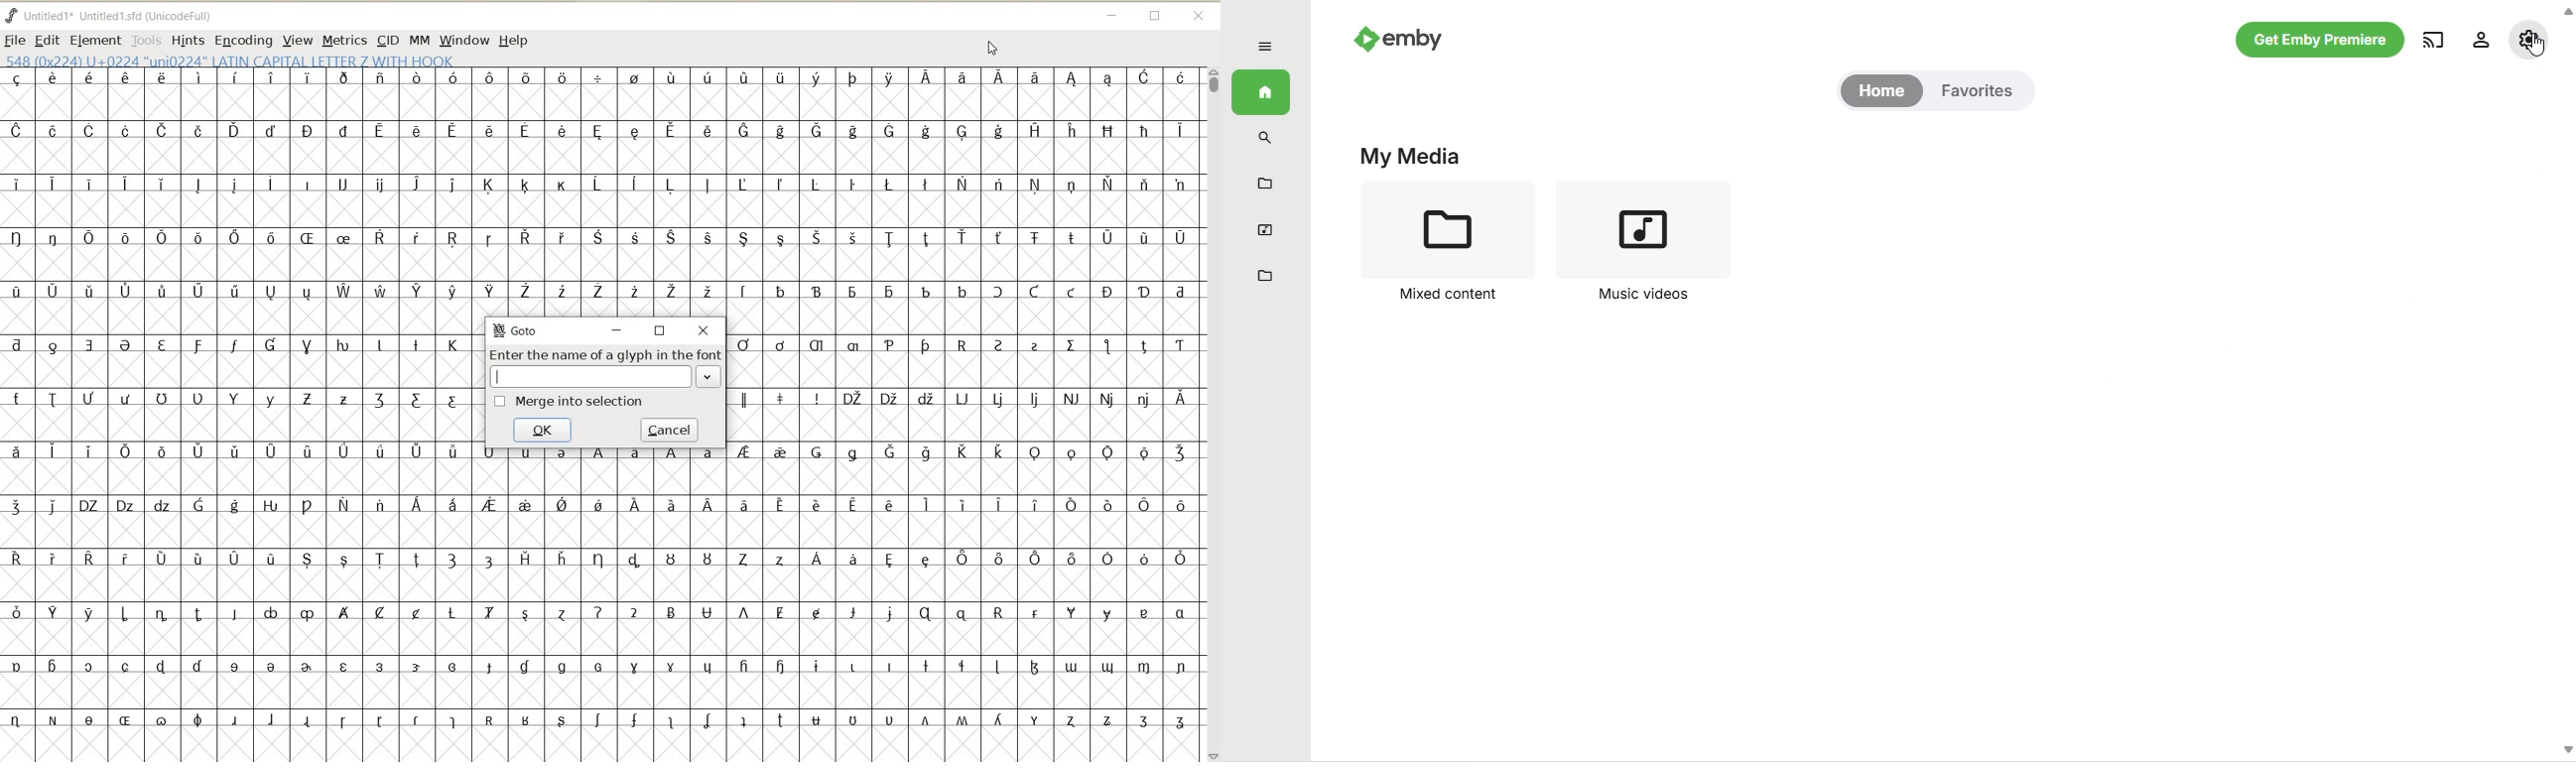 The image size is (2576, 784). Describe the element at coordinates (991, 47) in the screenshot. I see `CURSOR` at that location.